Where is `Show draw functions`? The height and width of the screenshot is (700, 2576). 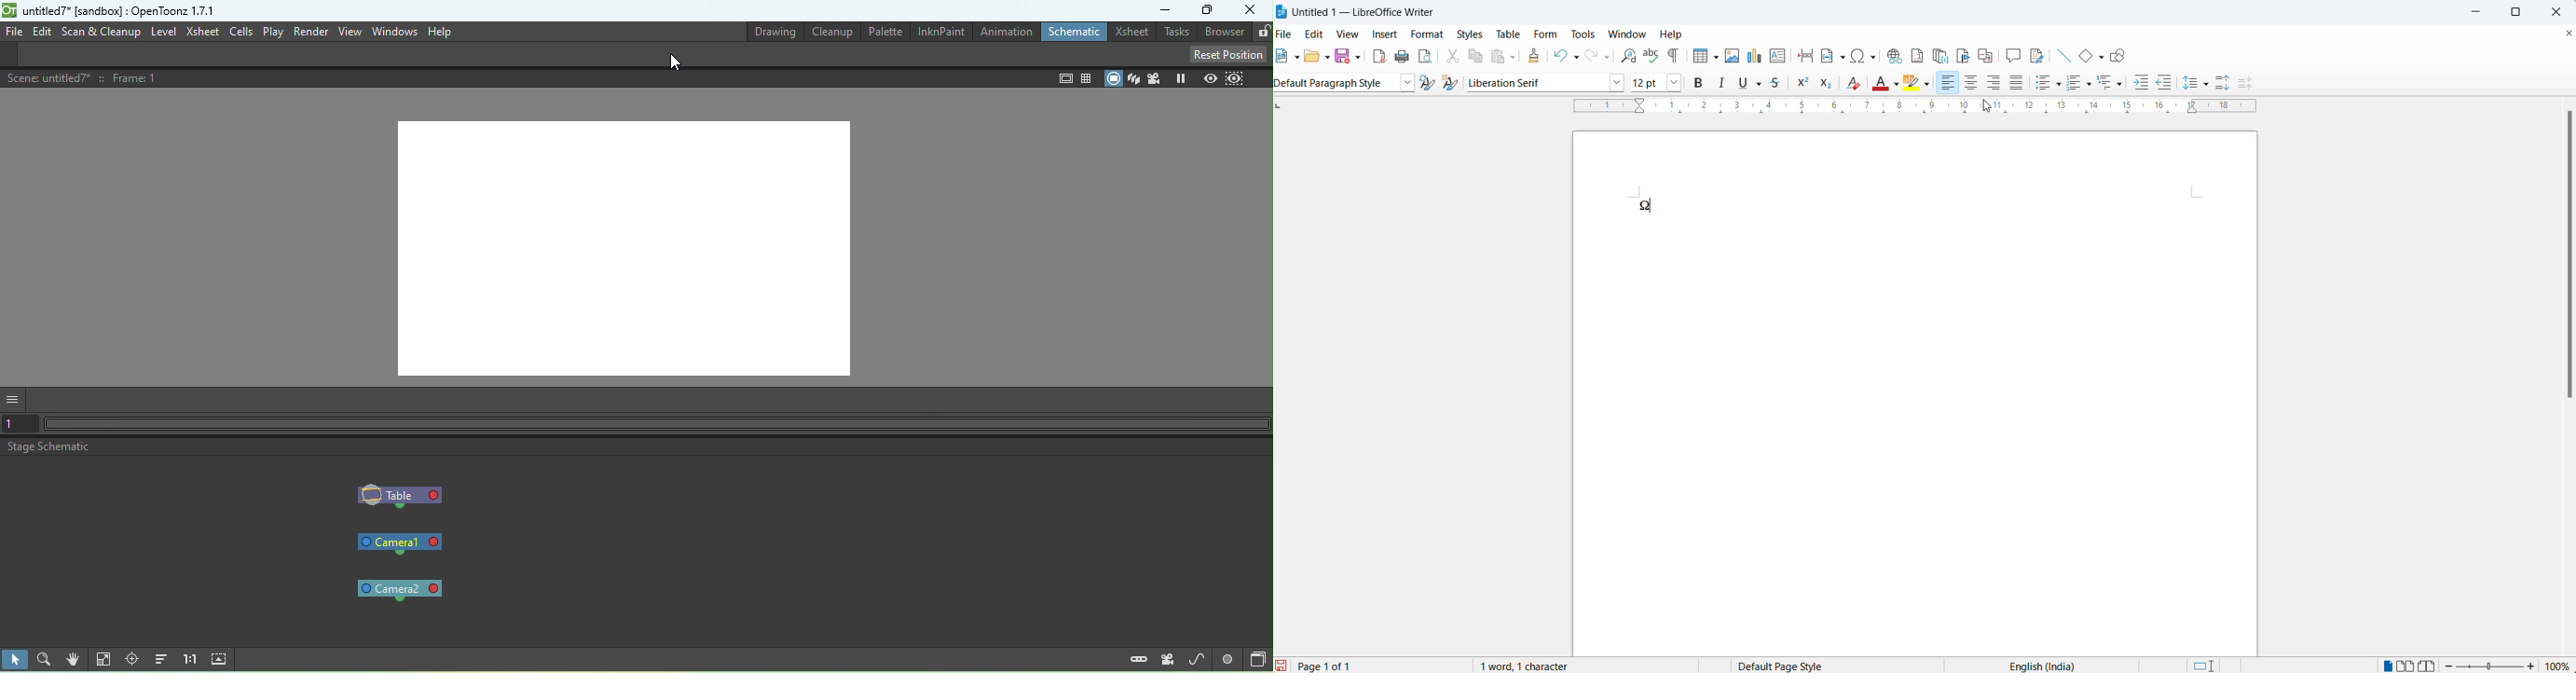 Show draw functions is located at coordinates (2123, 56).